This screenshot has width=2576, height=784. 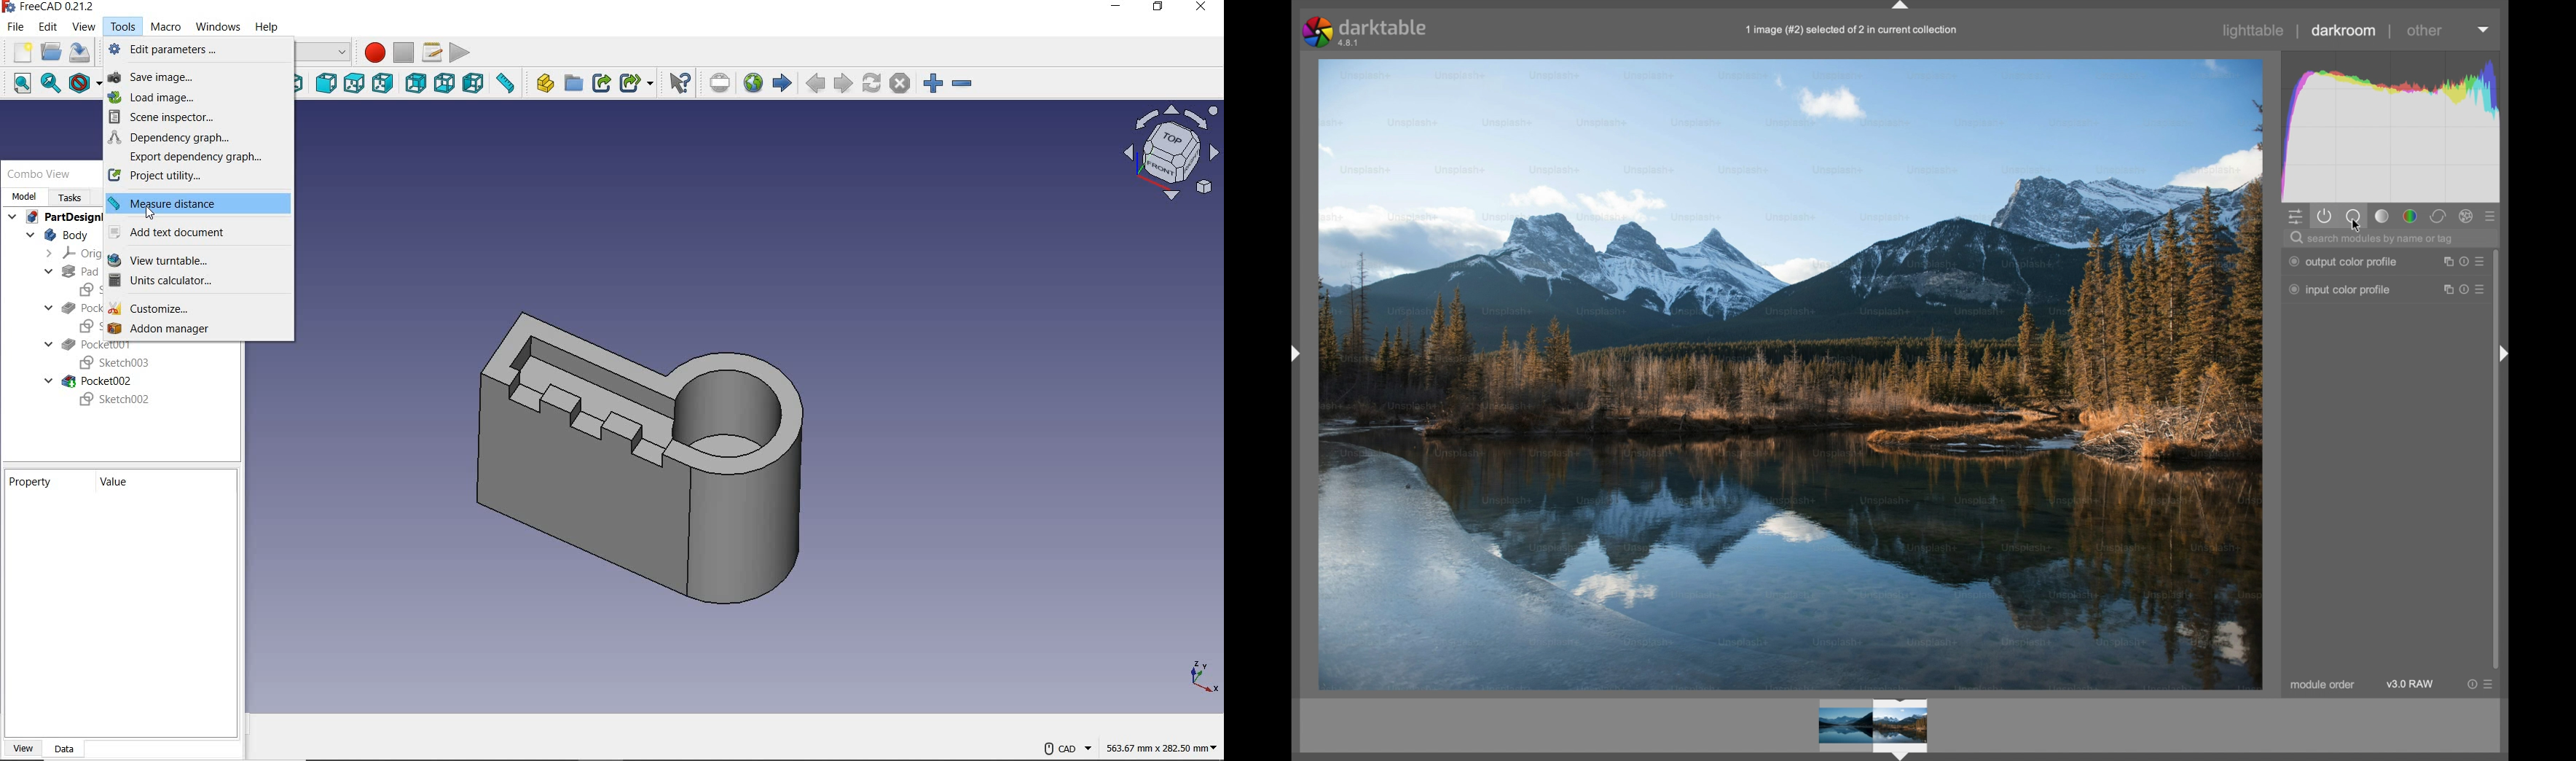 What do you see at coordinates (505, 85) in the screenshot?
I see `ruler` at bounding box center [505, 85].